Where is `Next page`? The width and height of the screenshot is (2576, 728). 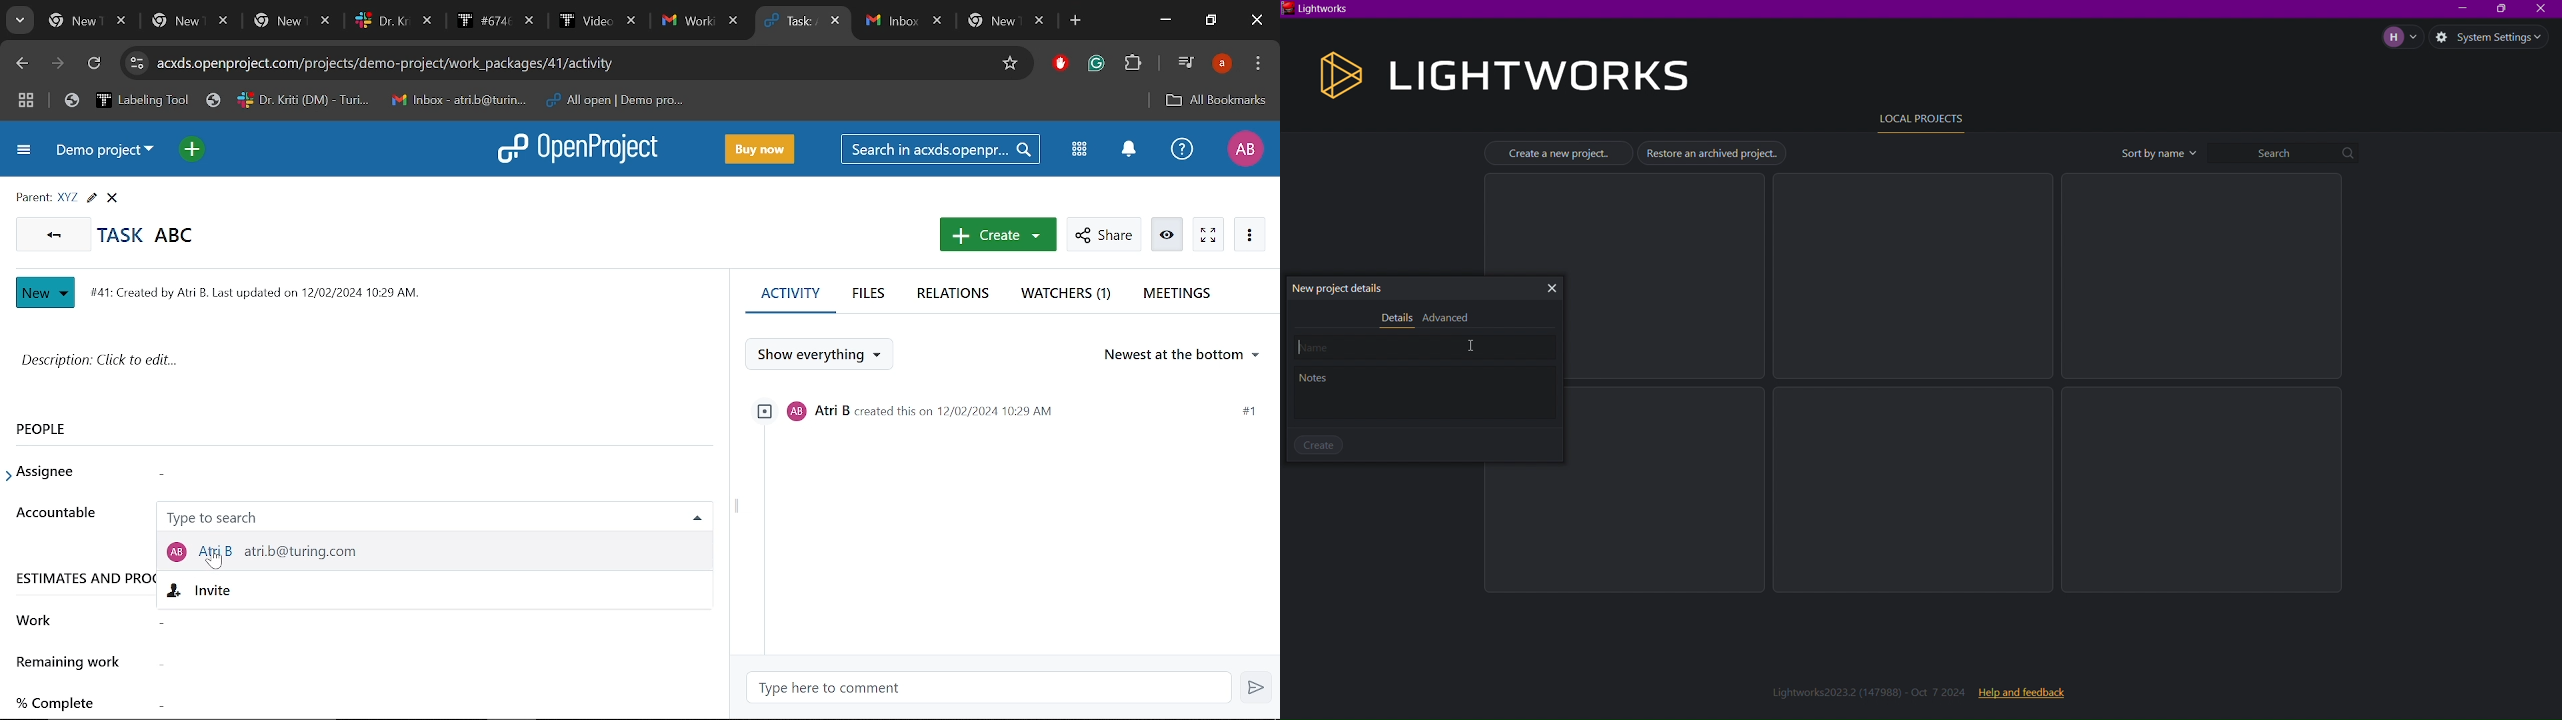
Next page is located at coordinates (58, 64).